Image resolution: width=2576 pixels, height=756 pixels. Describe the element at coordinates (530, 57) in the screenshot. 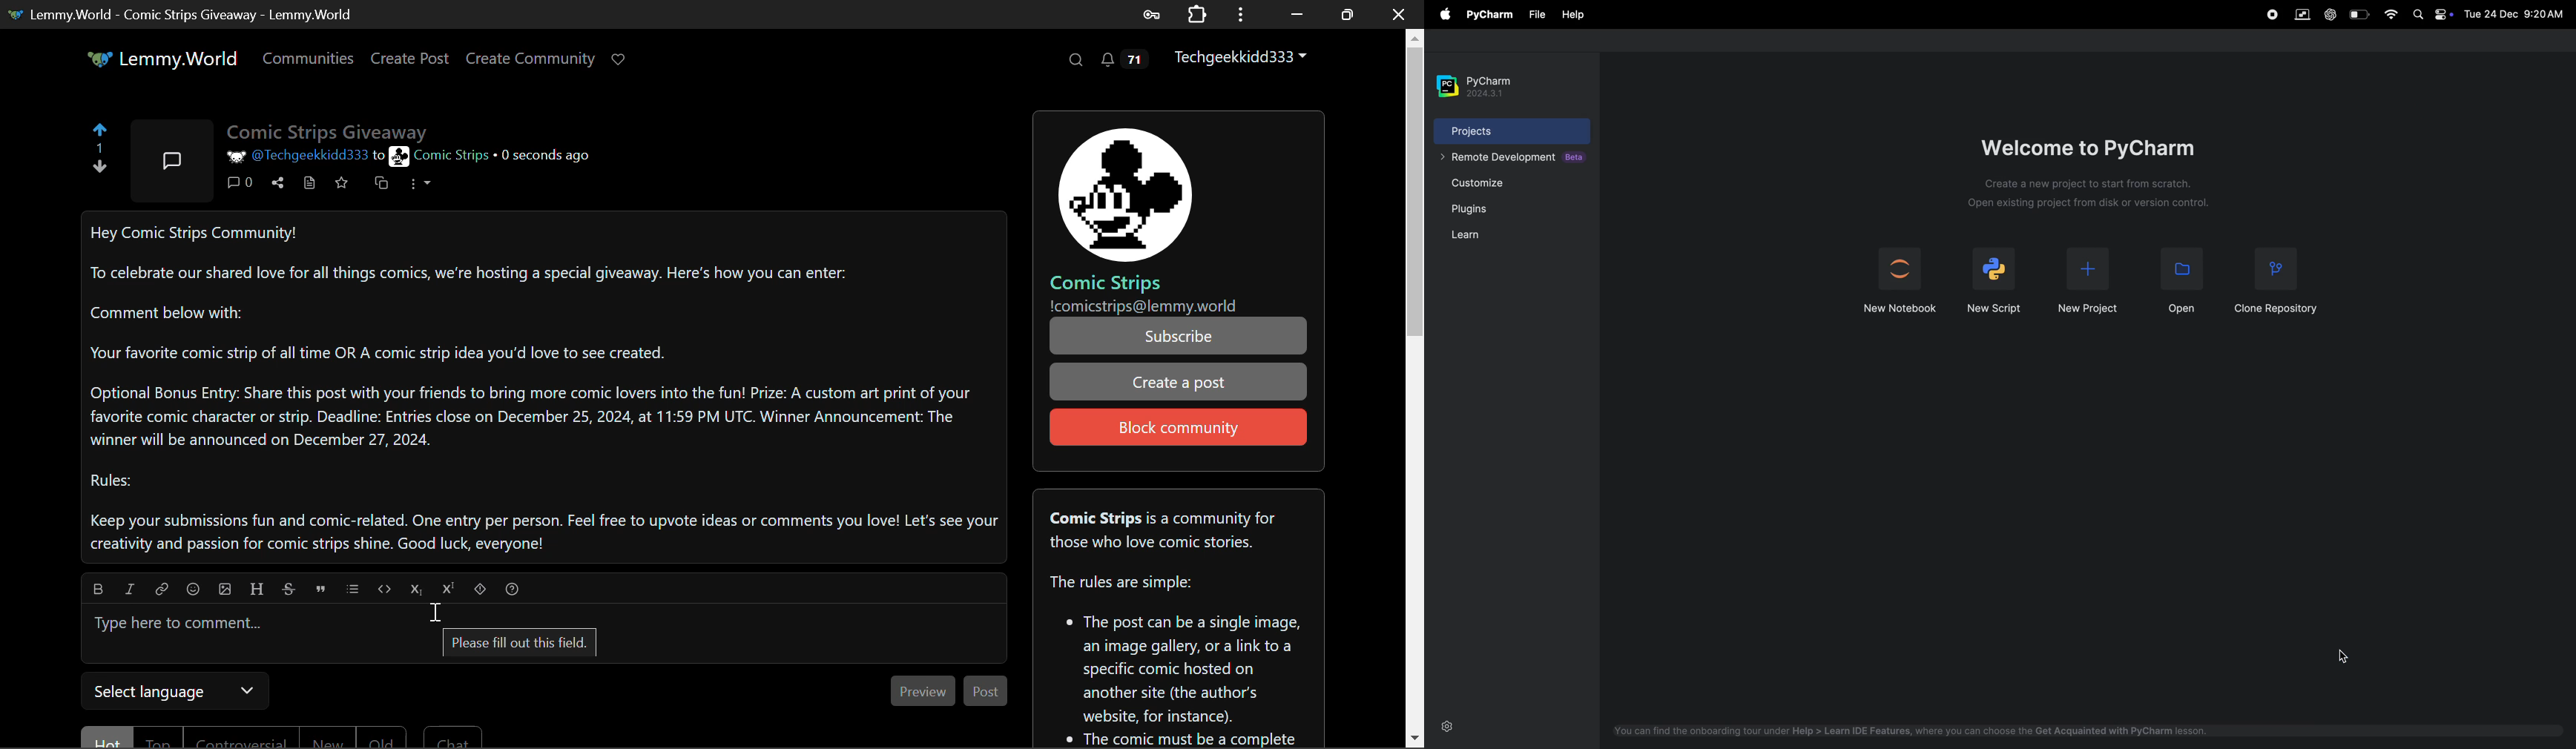

I see `Create Community` at that location.